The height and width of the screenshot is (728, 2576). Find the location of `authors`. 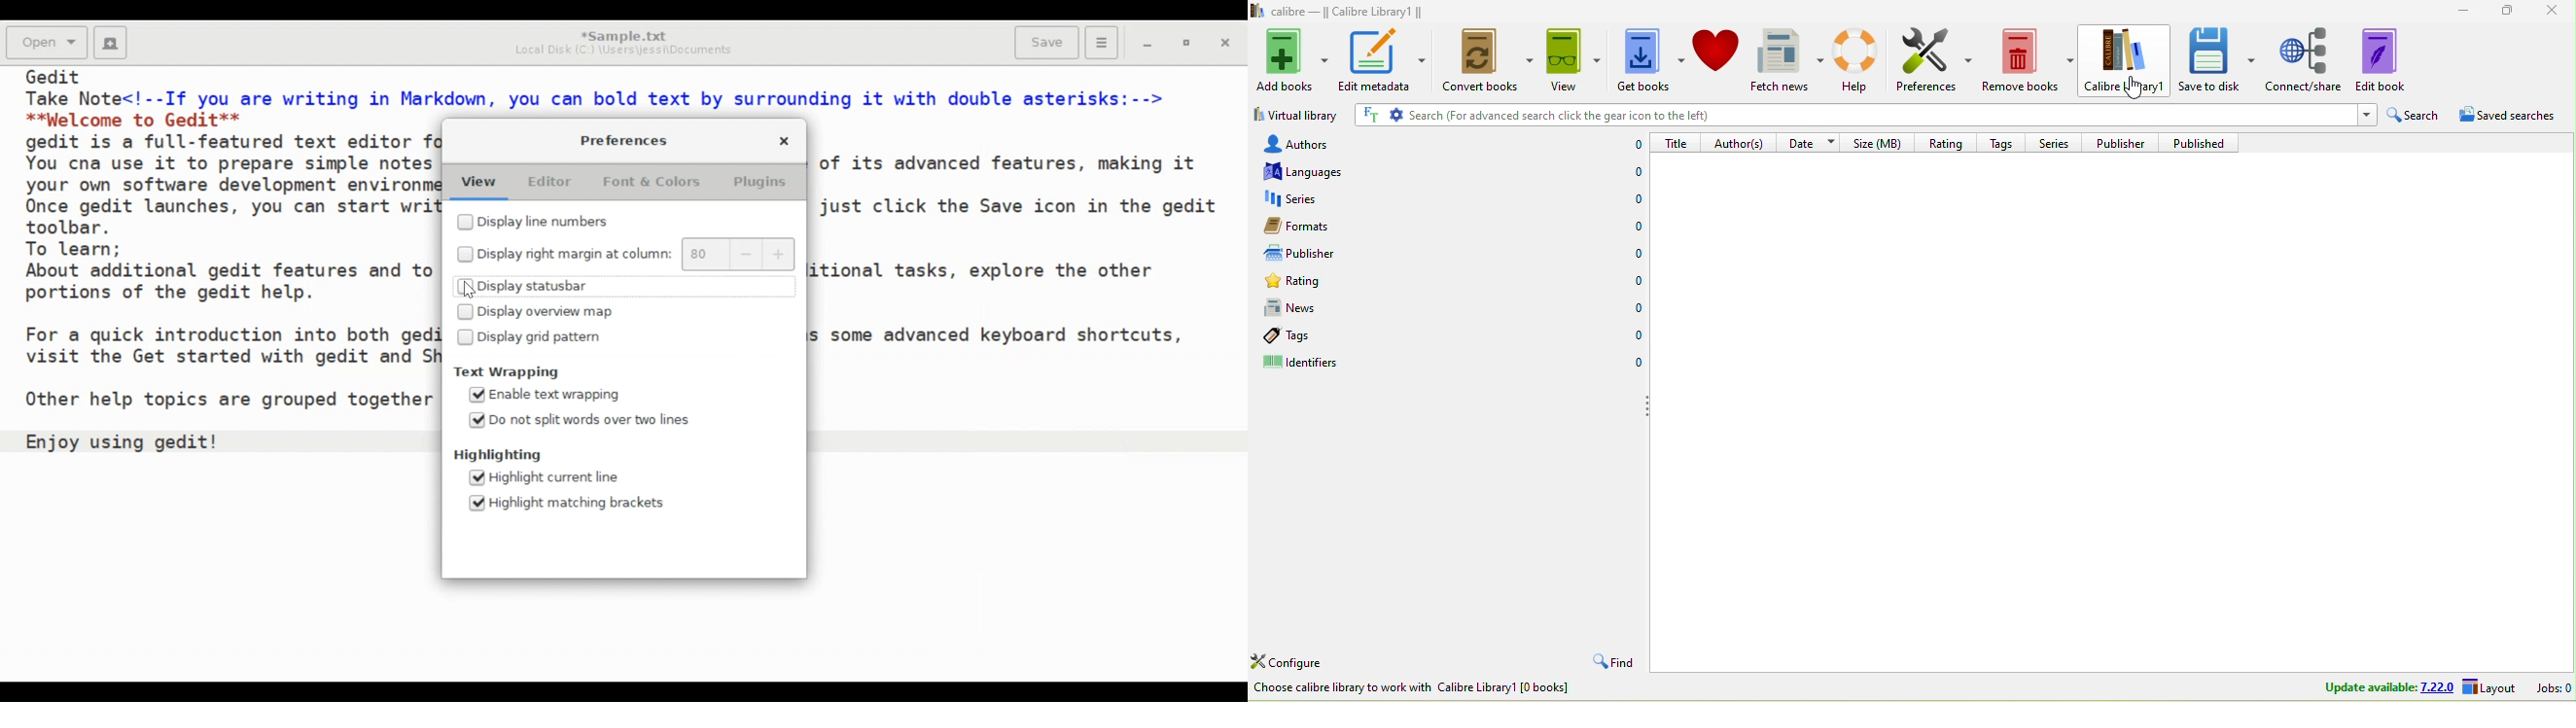

authors is located at coordinates (1315, 143).